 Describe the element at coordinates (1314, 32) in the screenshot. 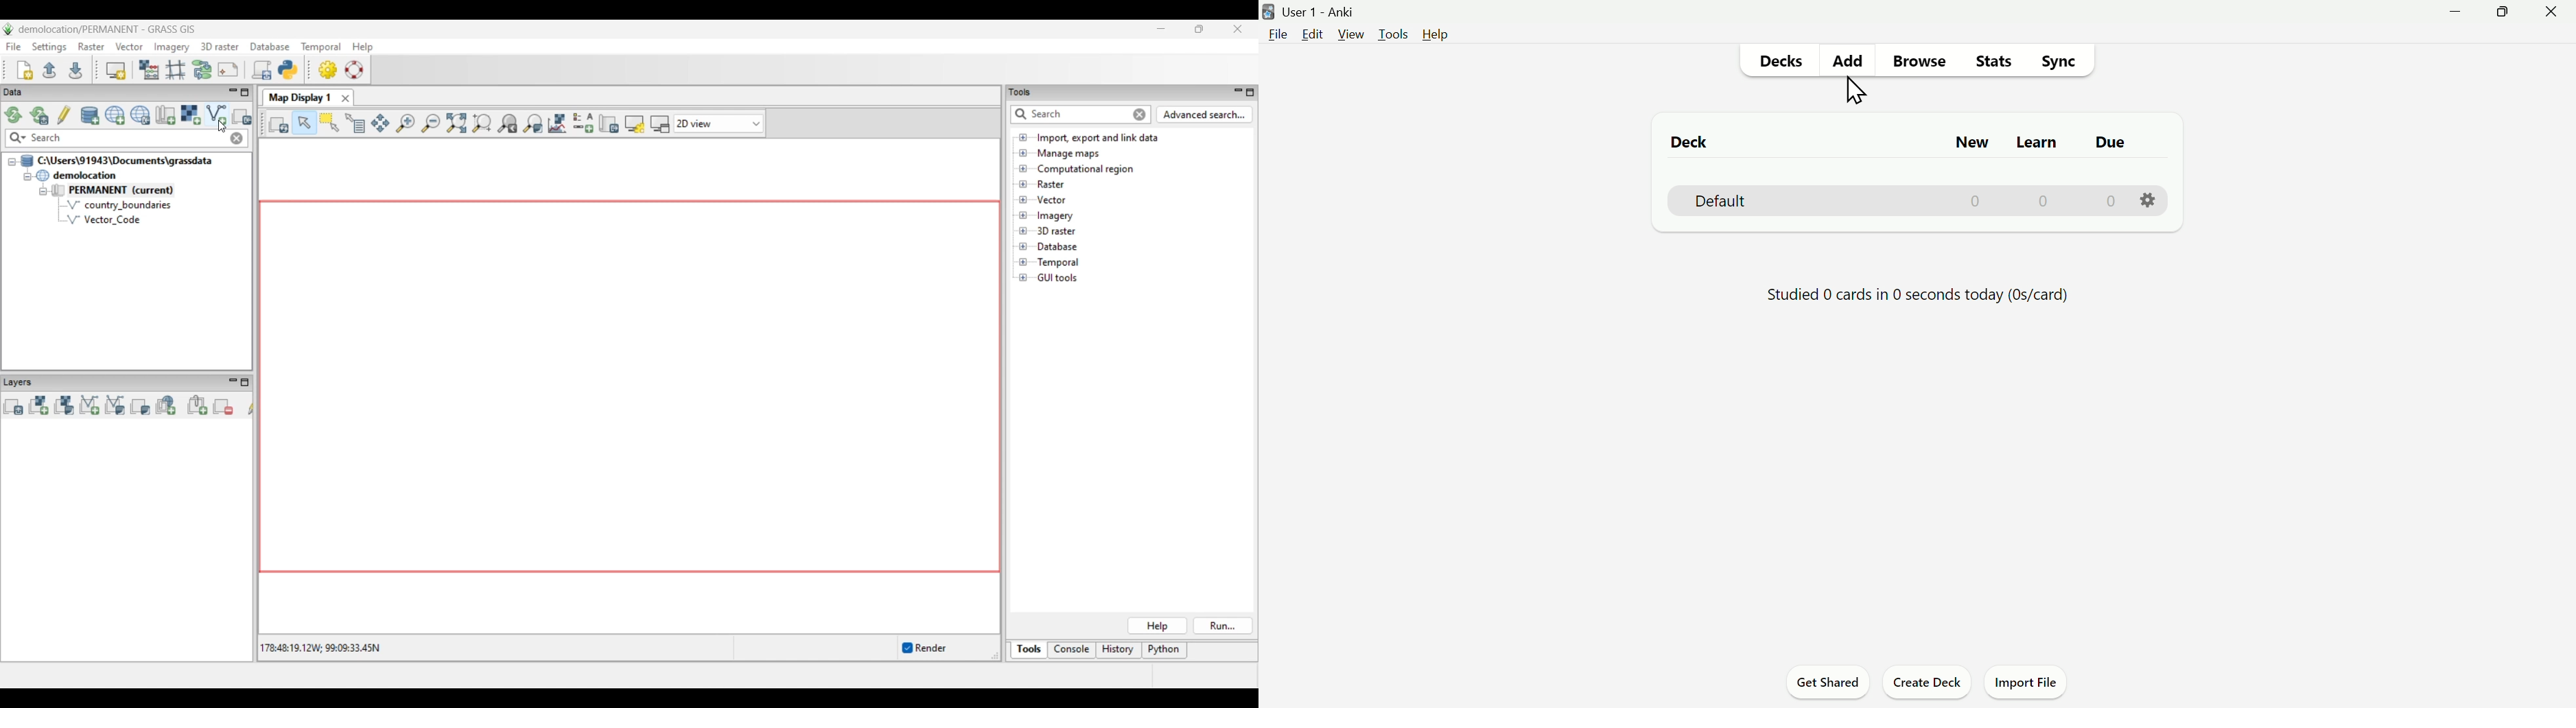

I see `Edit` at that location.